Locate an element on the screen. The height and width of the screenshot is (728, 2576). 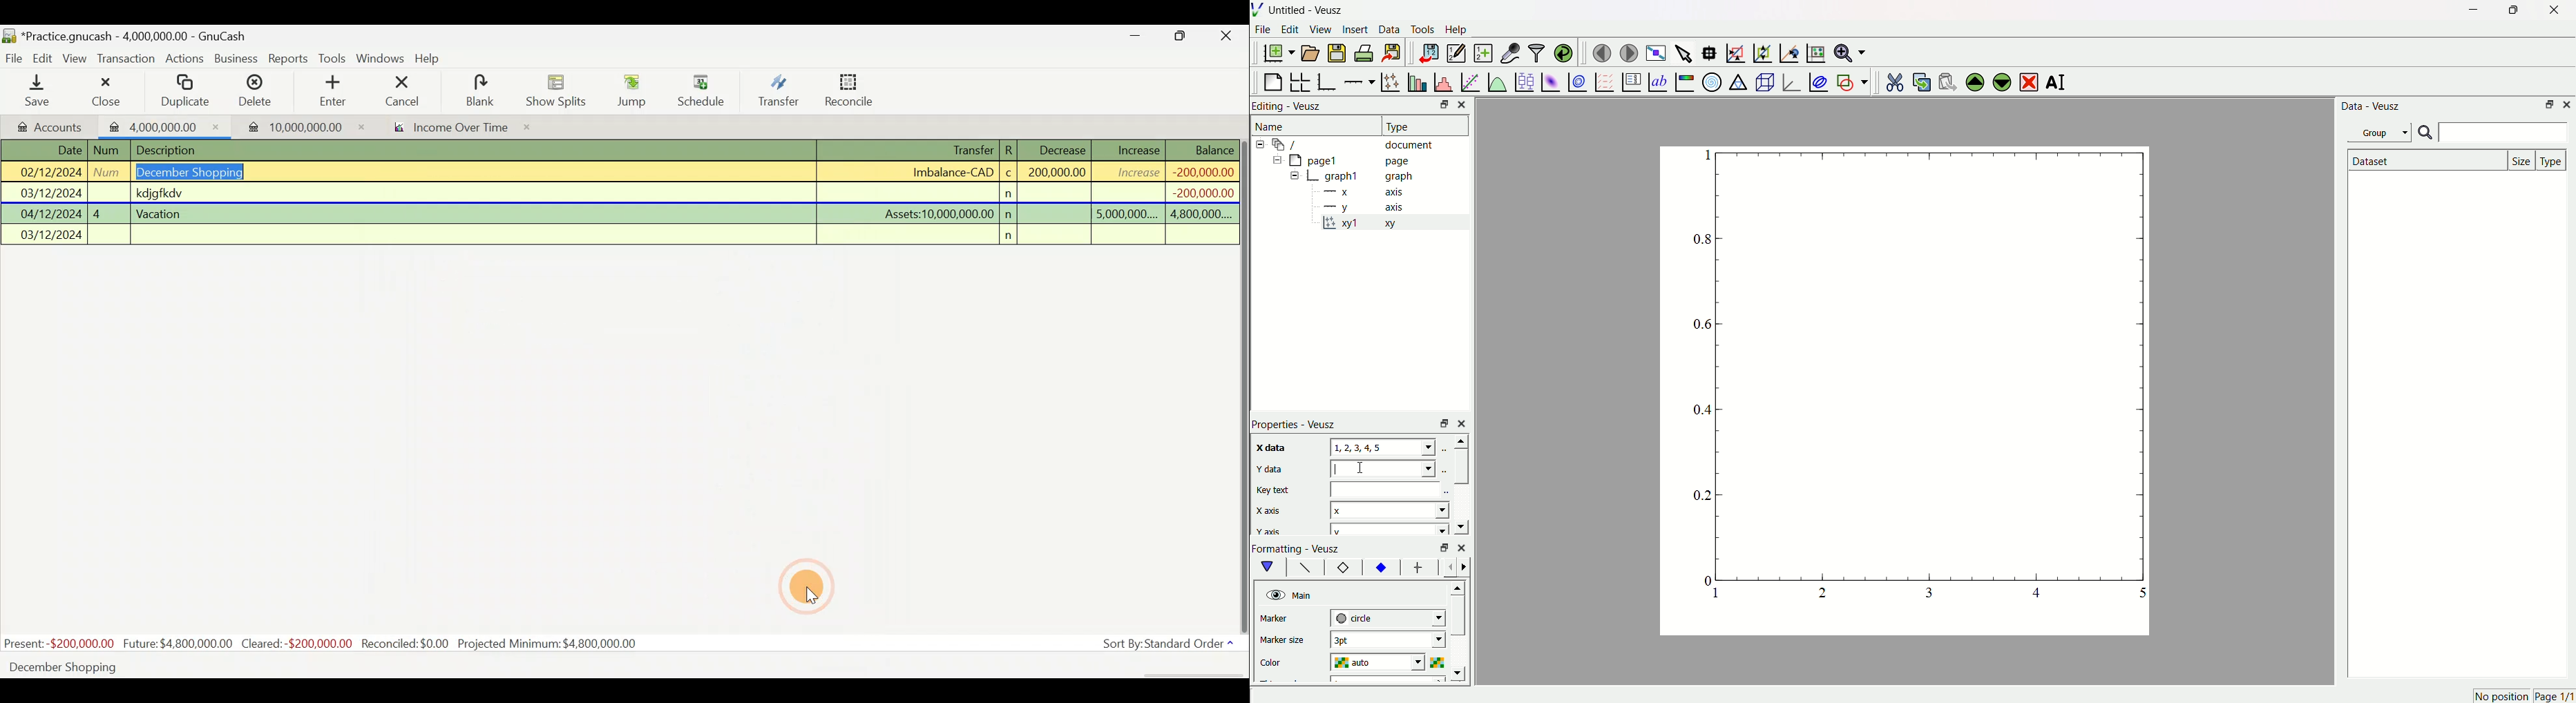
Y data is located at coordinates (1277, 470).